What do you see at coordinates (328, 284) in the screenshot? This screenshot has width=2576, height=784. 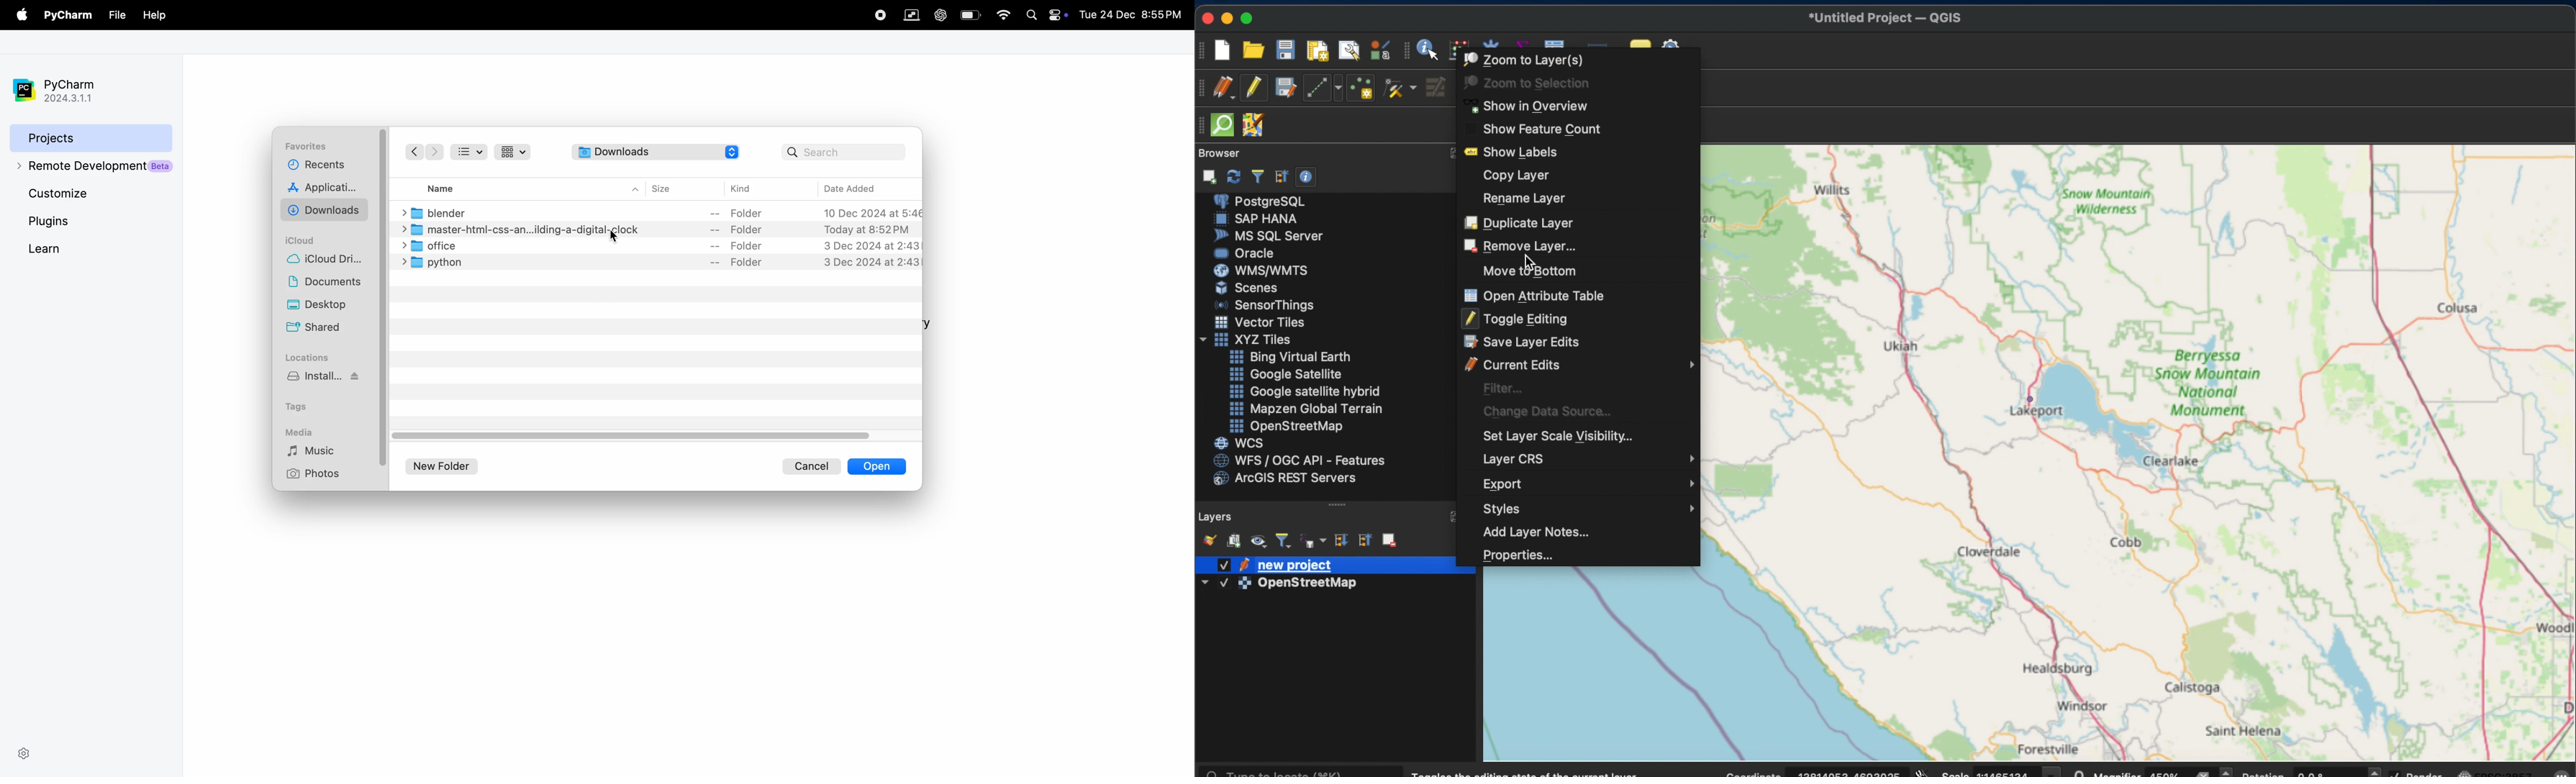 I see `documents` at bounding box center [328, 284].